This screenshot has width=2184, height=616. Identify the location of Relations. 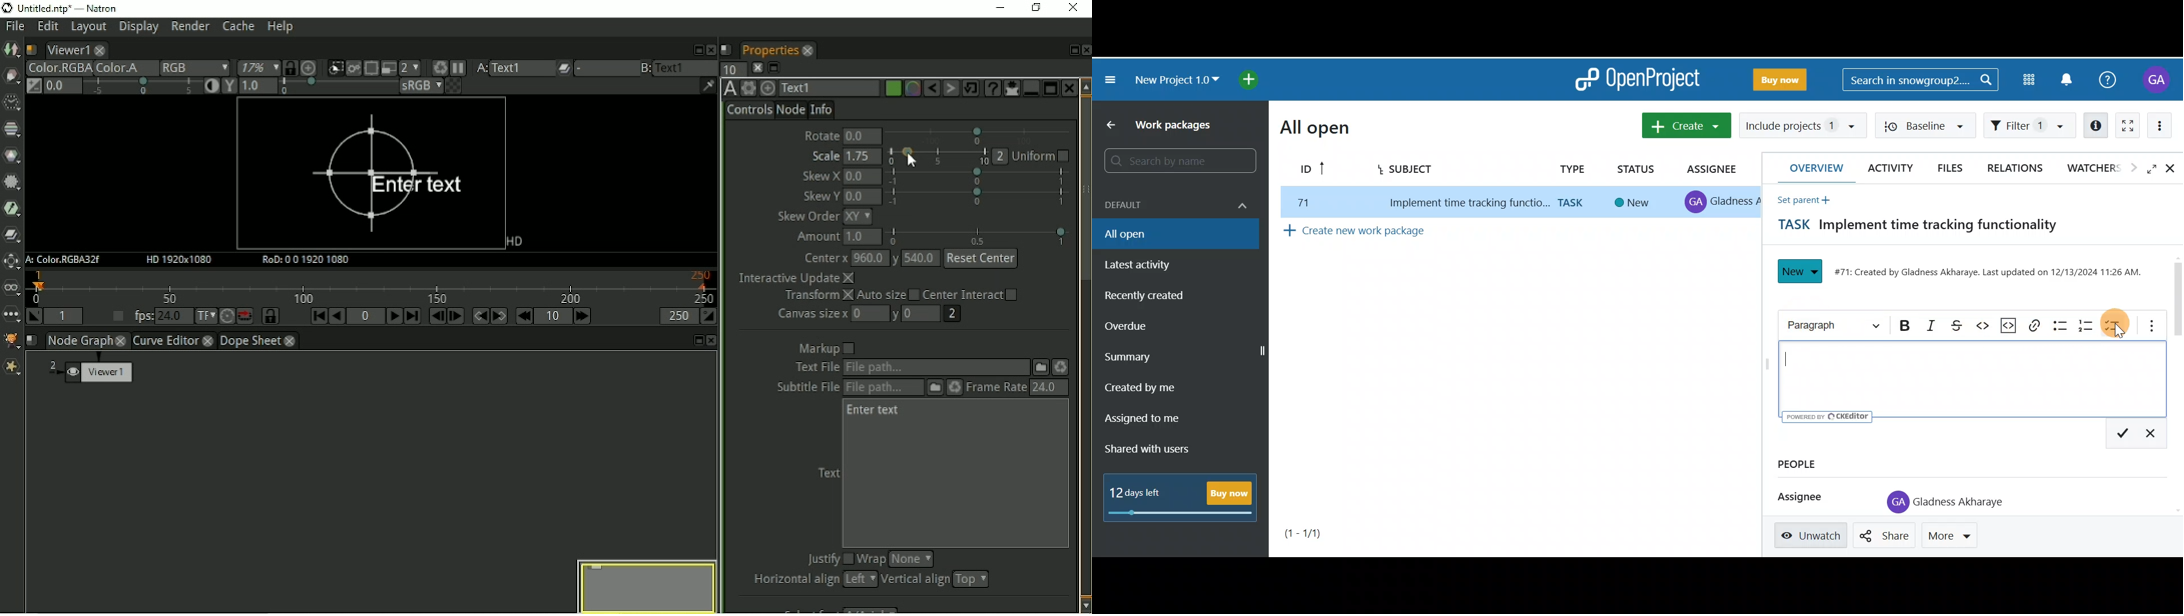
(2016, 167).